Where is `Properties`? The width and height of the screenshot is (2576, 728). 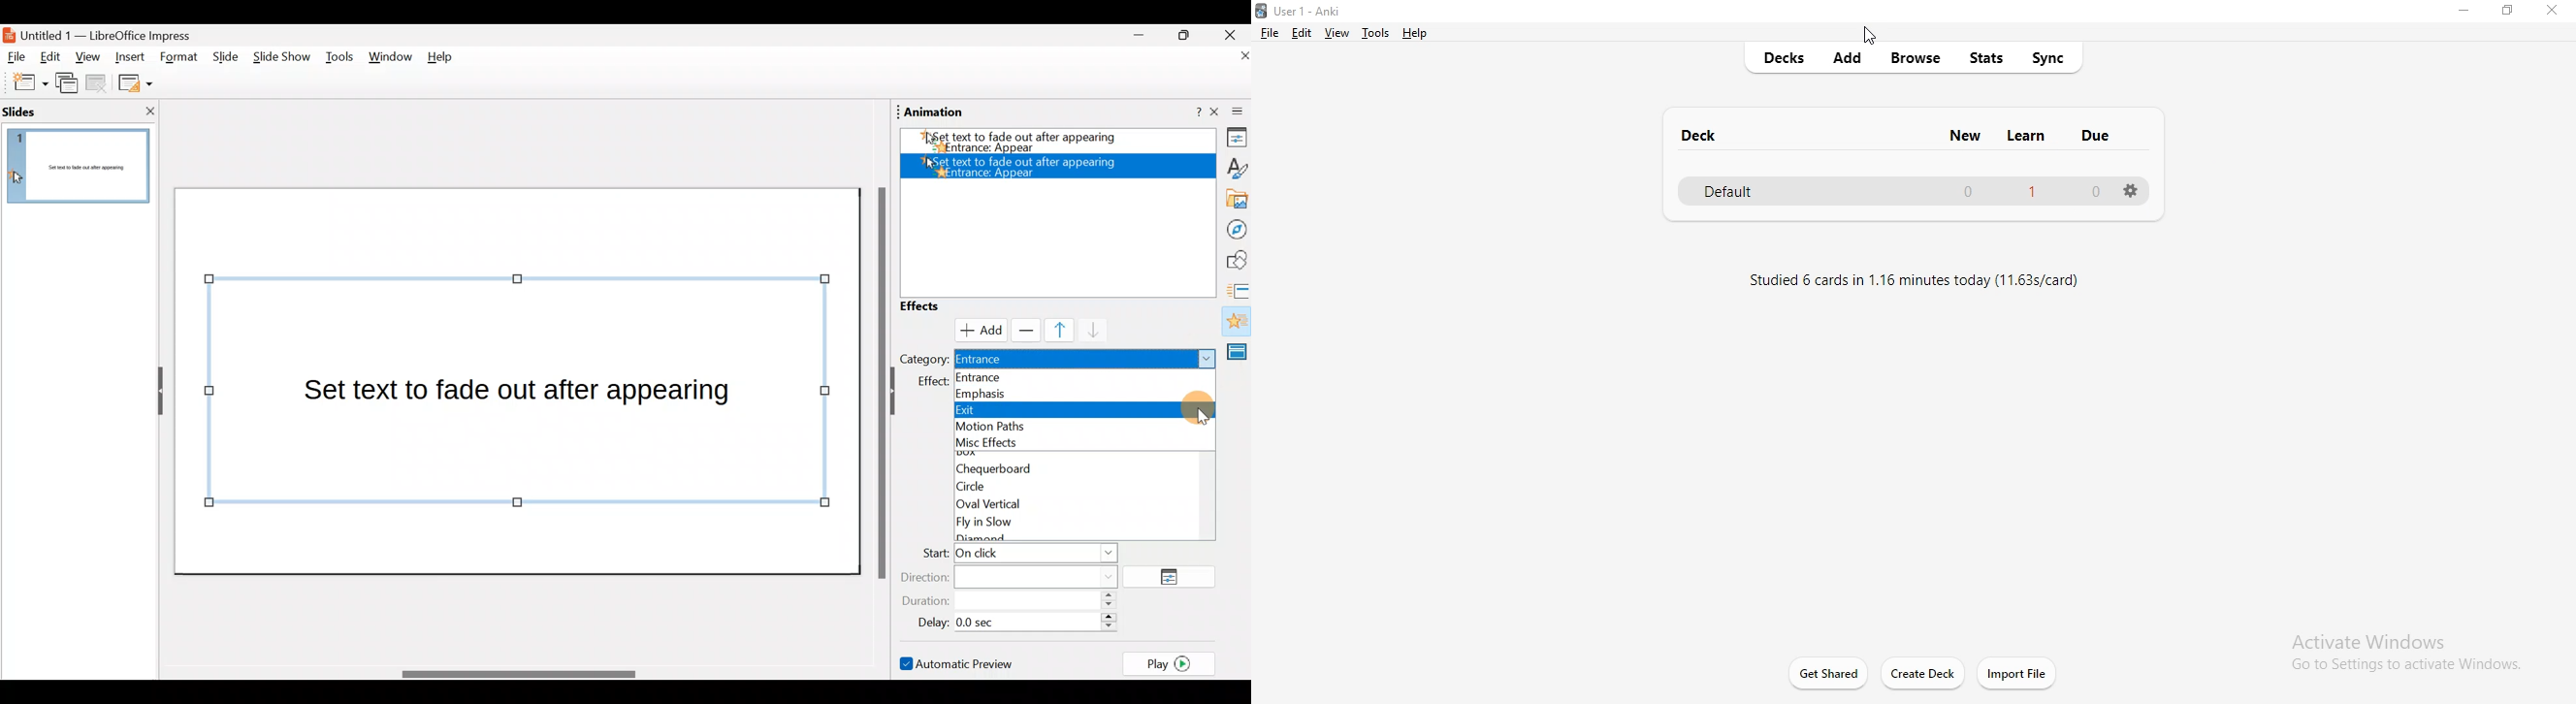 Properties is located at coordinates (1234, 139).